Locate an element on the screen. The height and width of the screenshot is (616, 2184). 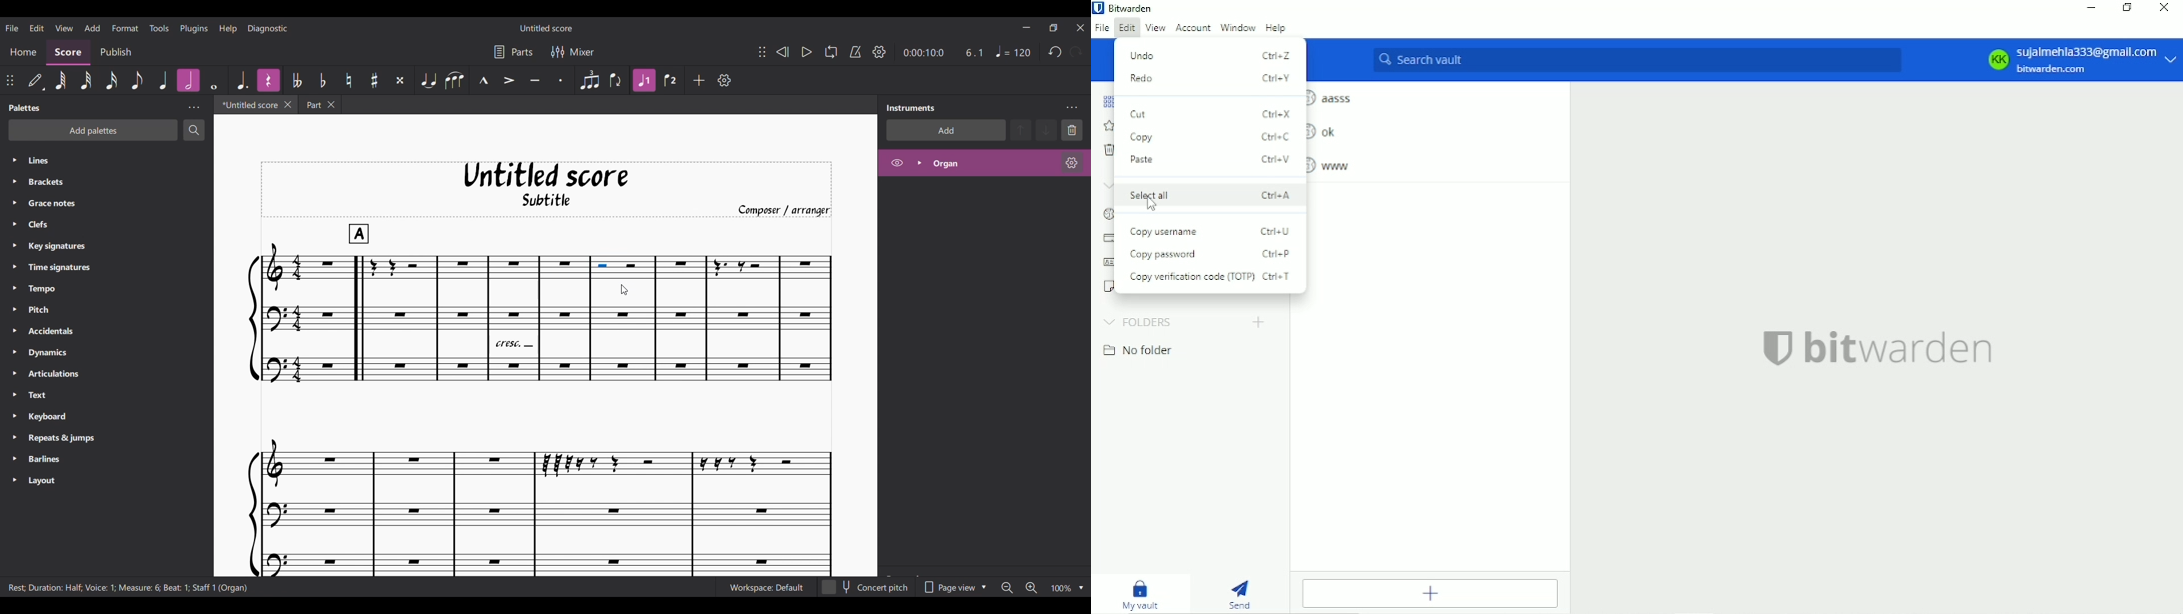
Folders is located at coordinates (1138, 321).